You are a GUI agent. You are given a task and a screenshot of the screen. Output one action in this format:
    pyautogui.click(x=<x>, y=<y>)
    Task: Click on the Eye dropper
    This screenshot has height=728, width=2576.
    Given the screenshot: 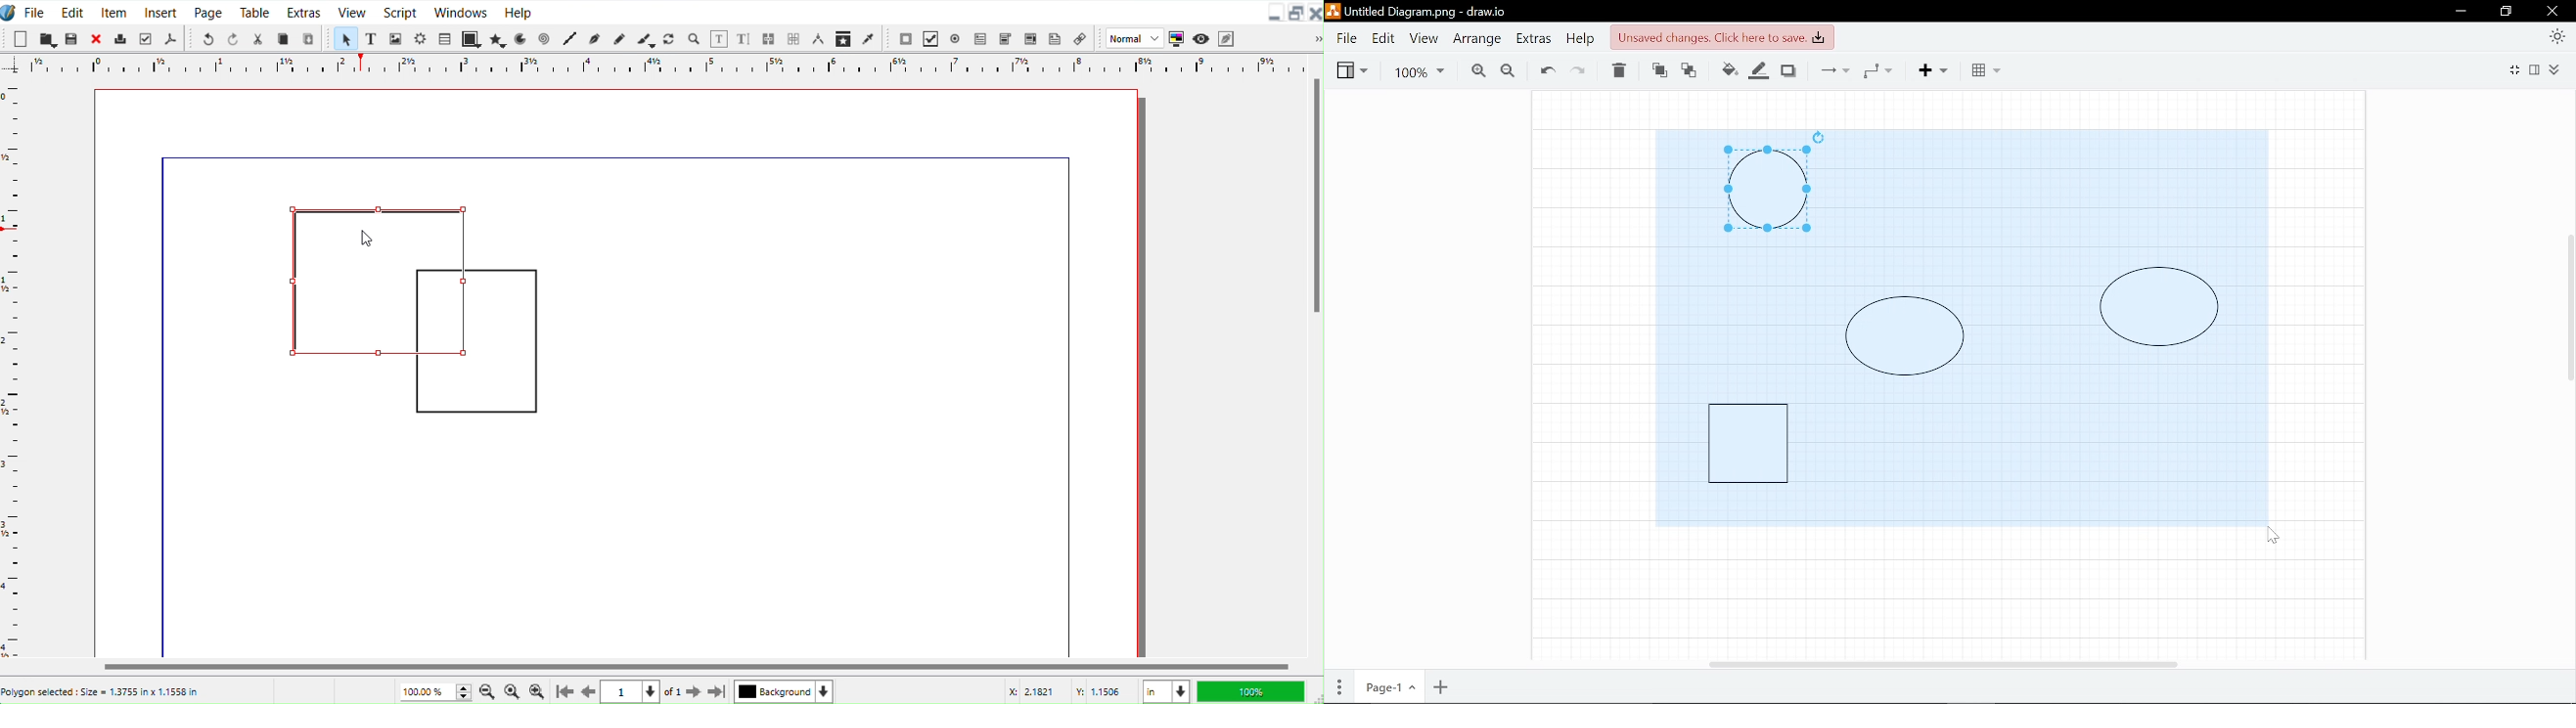 What is the action you would take?
    pyautogui.click(x=869, y=38)
    